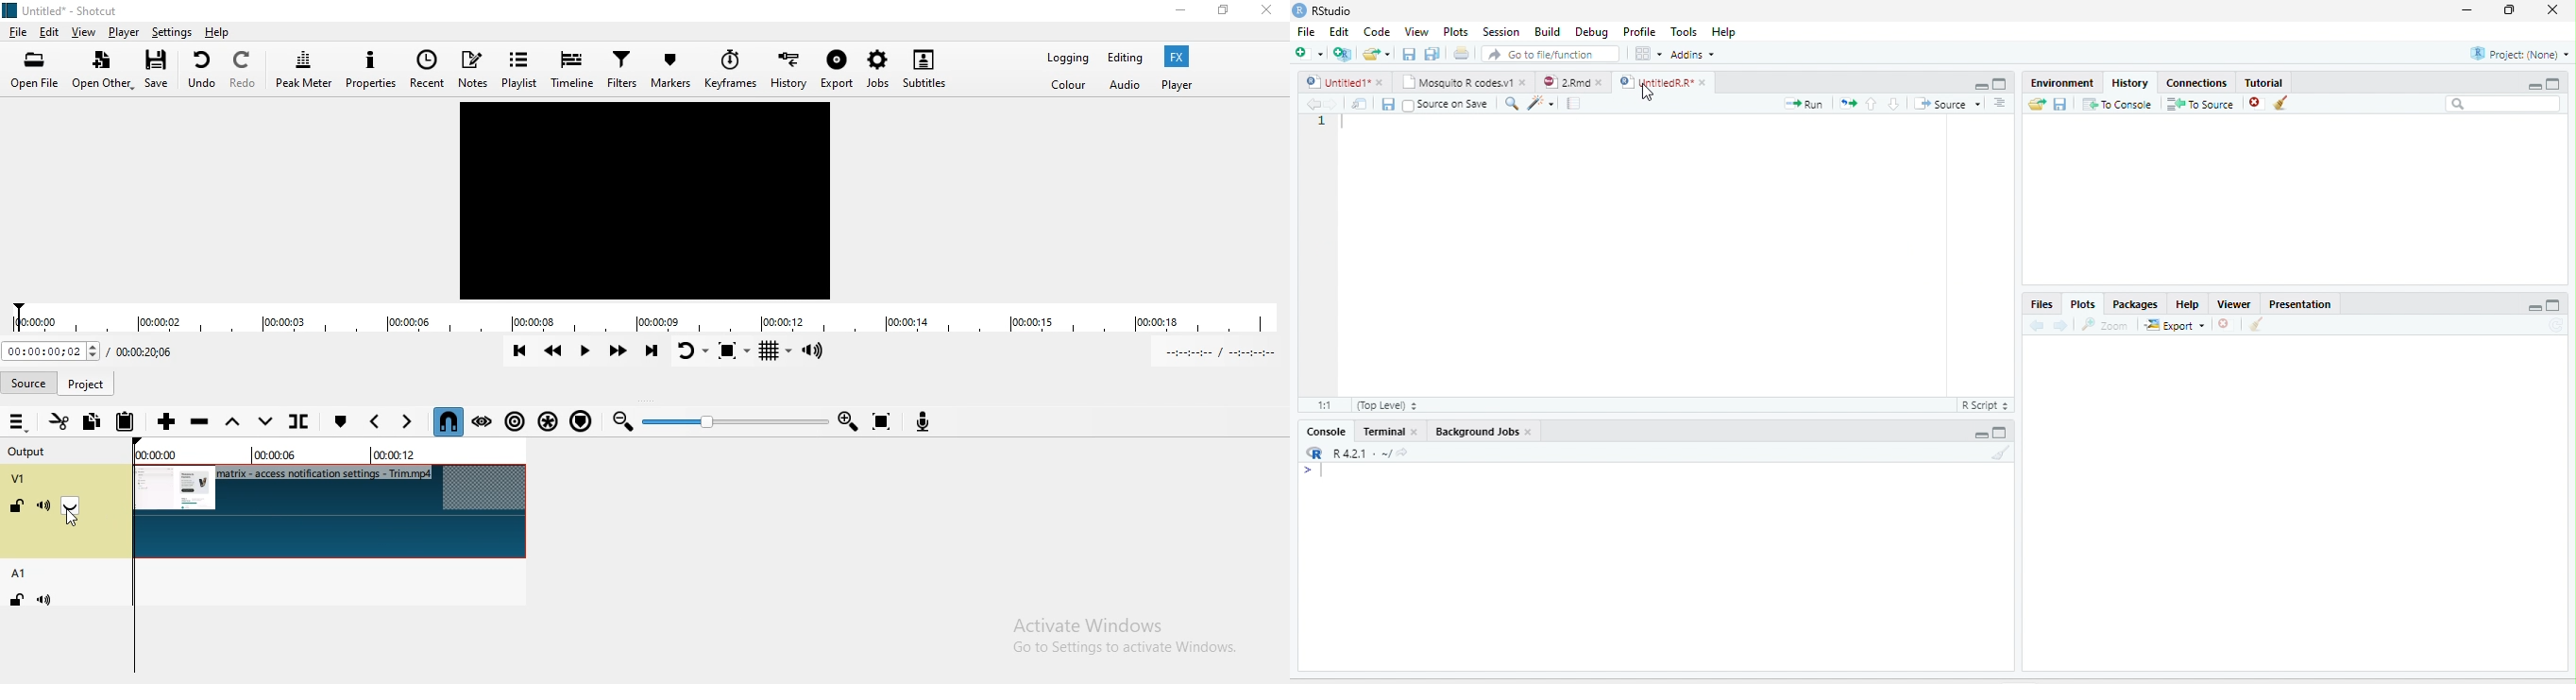 The width and height of the screenshot is (2576, 700). What do you see at coordinates (2554, 83) in the screenshot?
I see `Maximize` at bounding box center [2554, 83].